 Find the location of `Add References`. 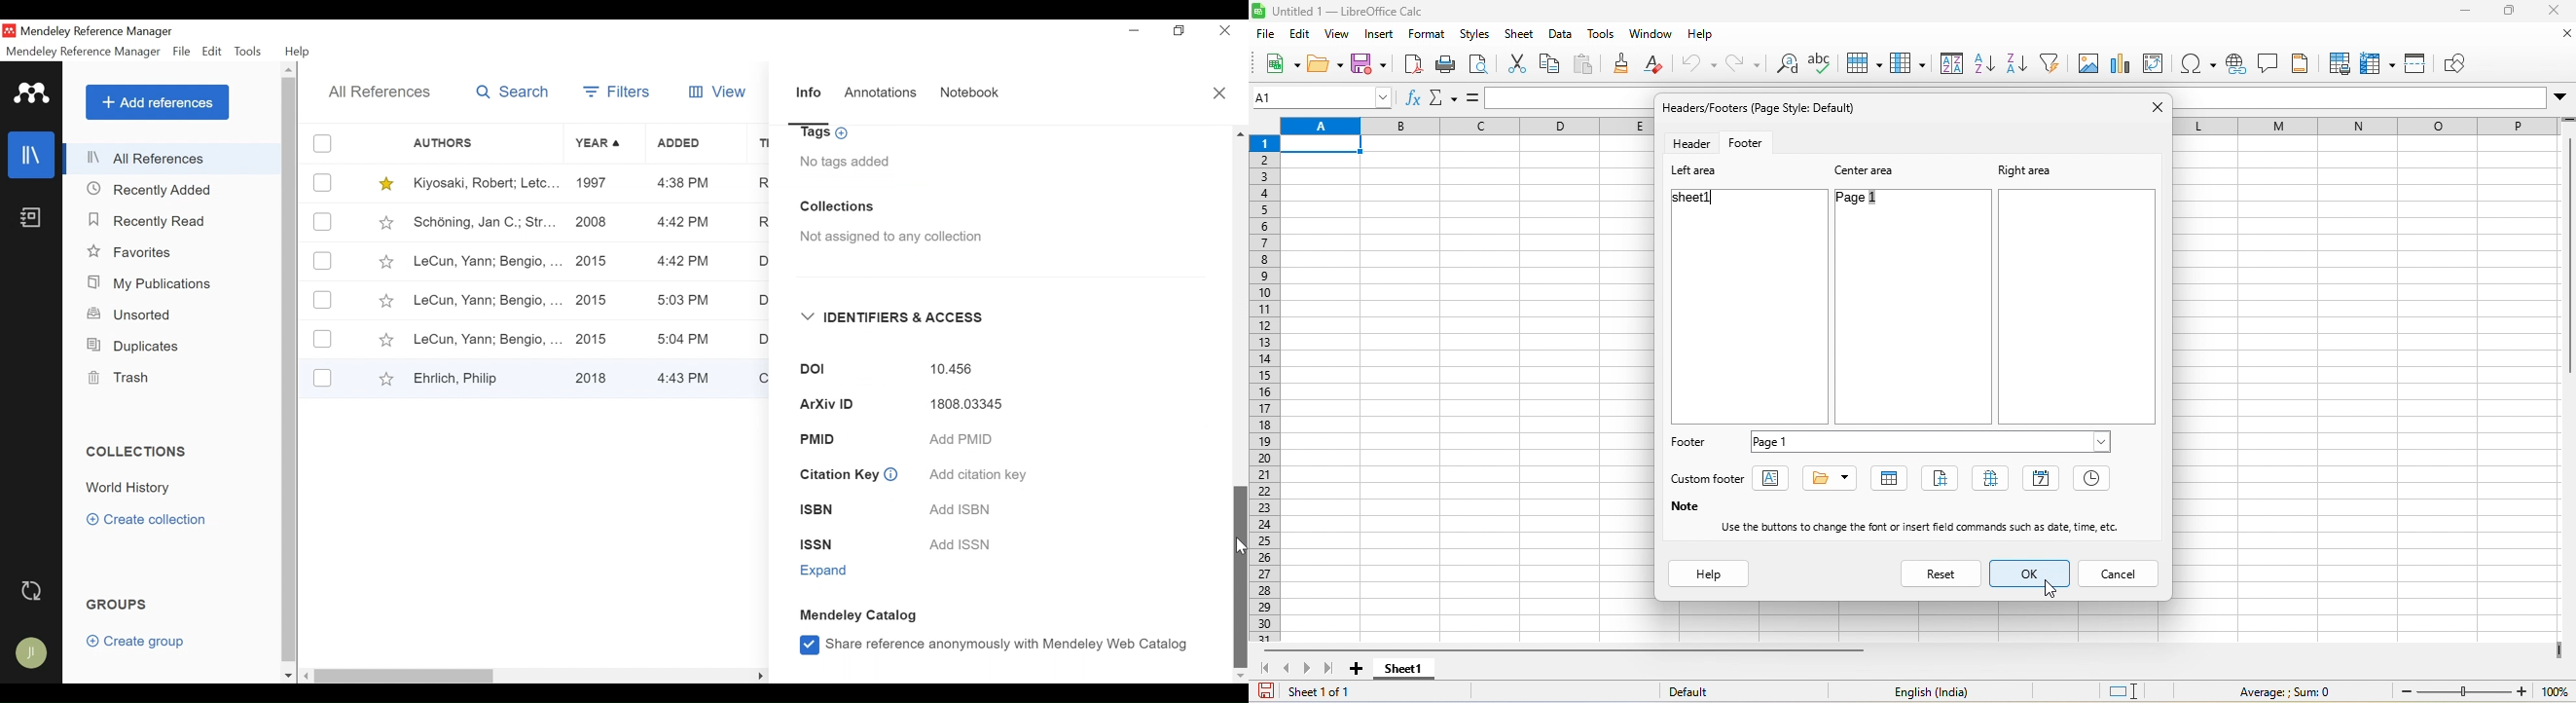

Add References is located at coordinates (157, 102).